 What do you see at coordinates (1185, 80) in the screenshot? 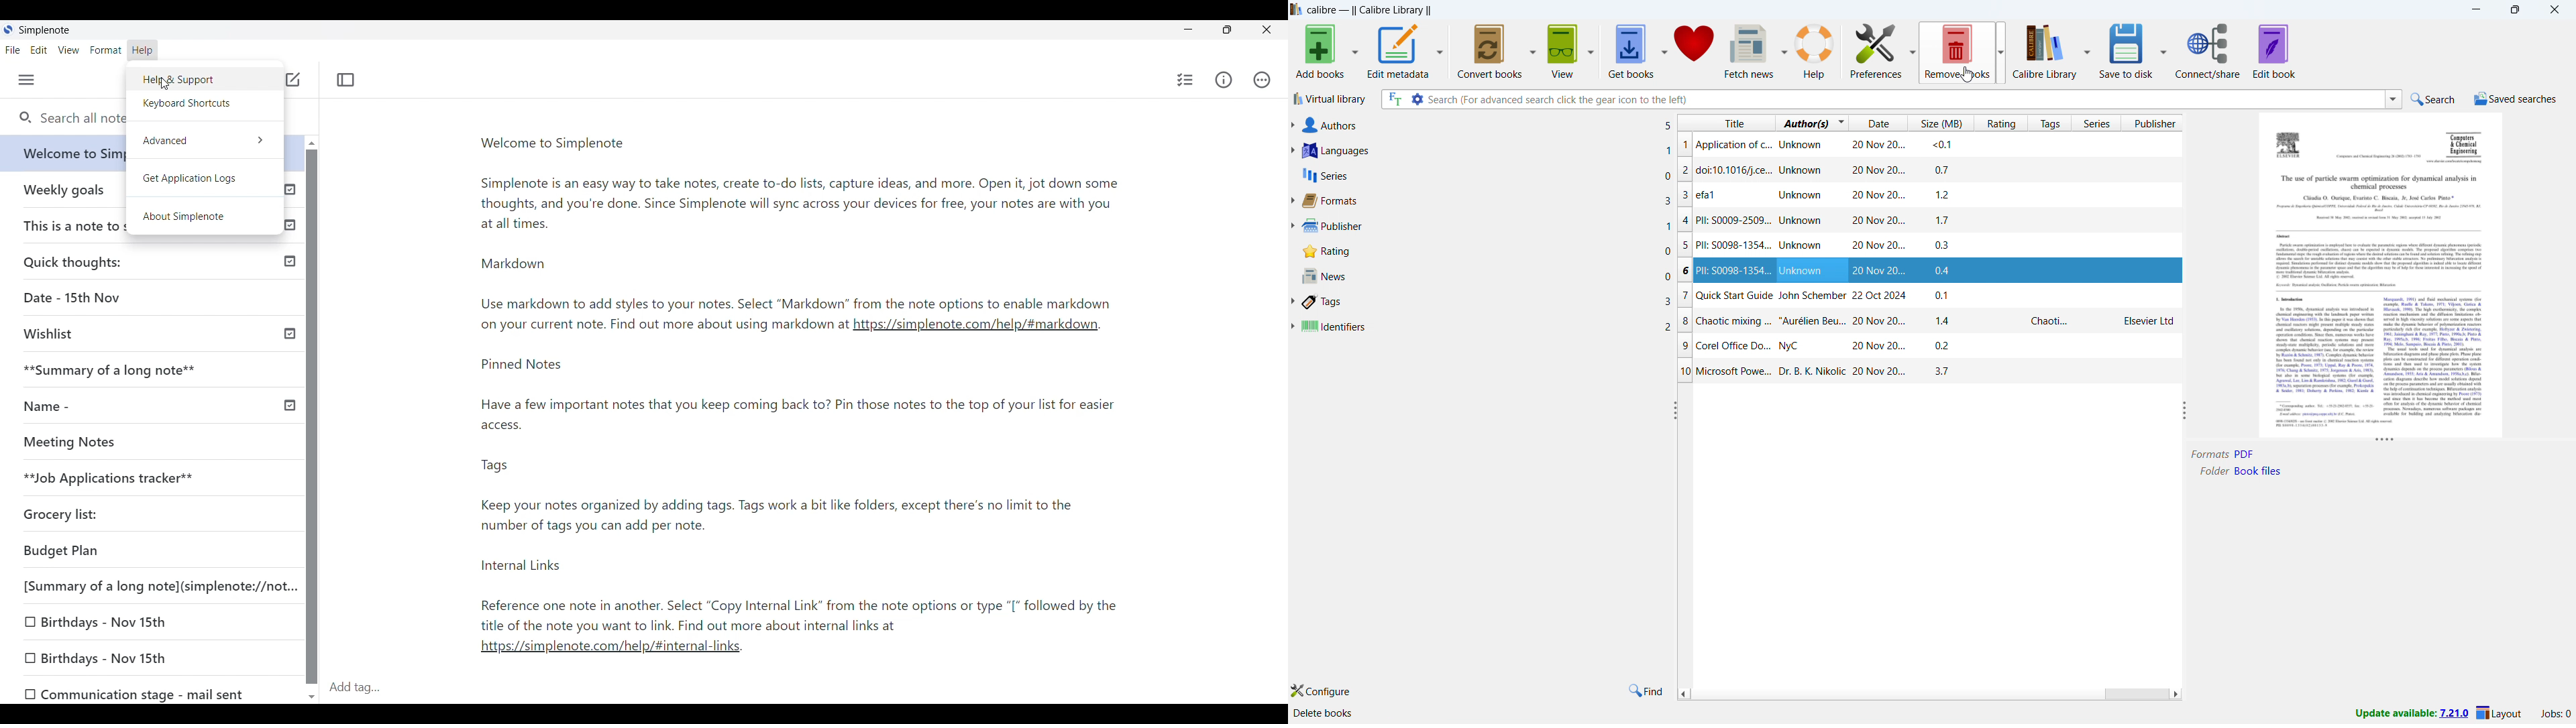
I see `Insert checklist` at bounding box center [1185, 80].